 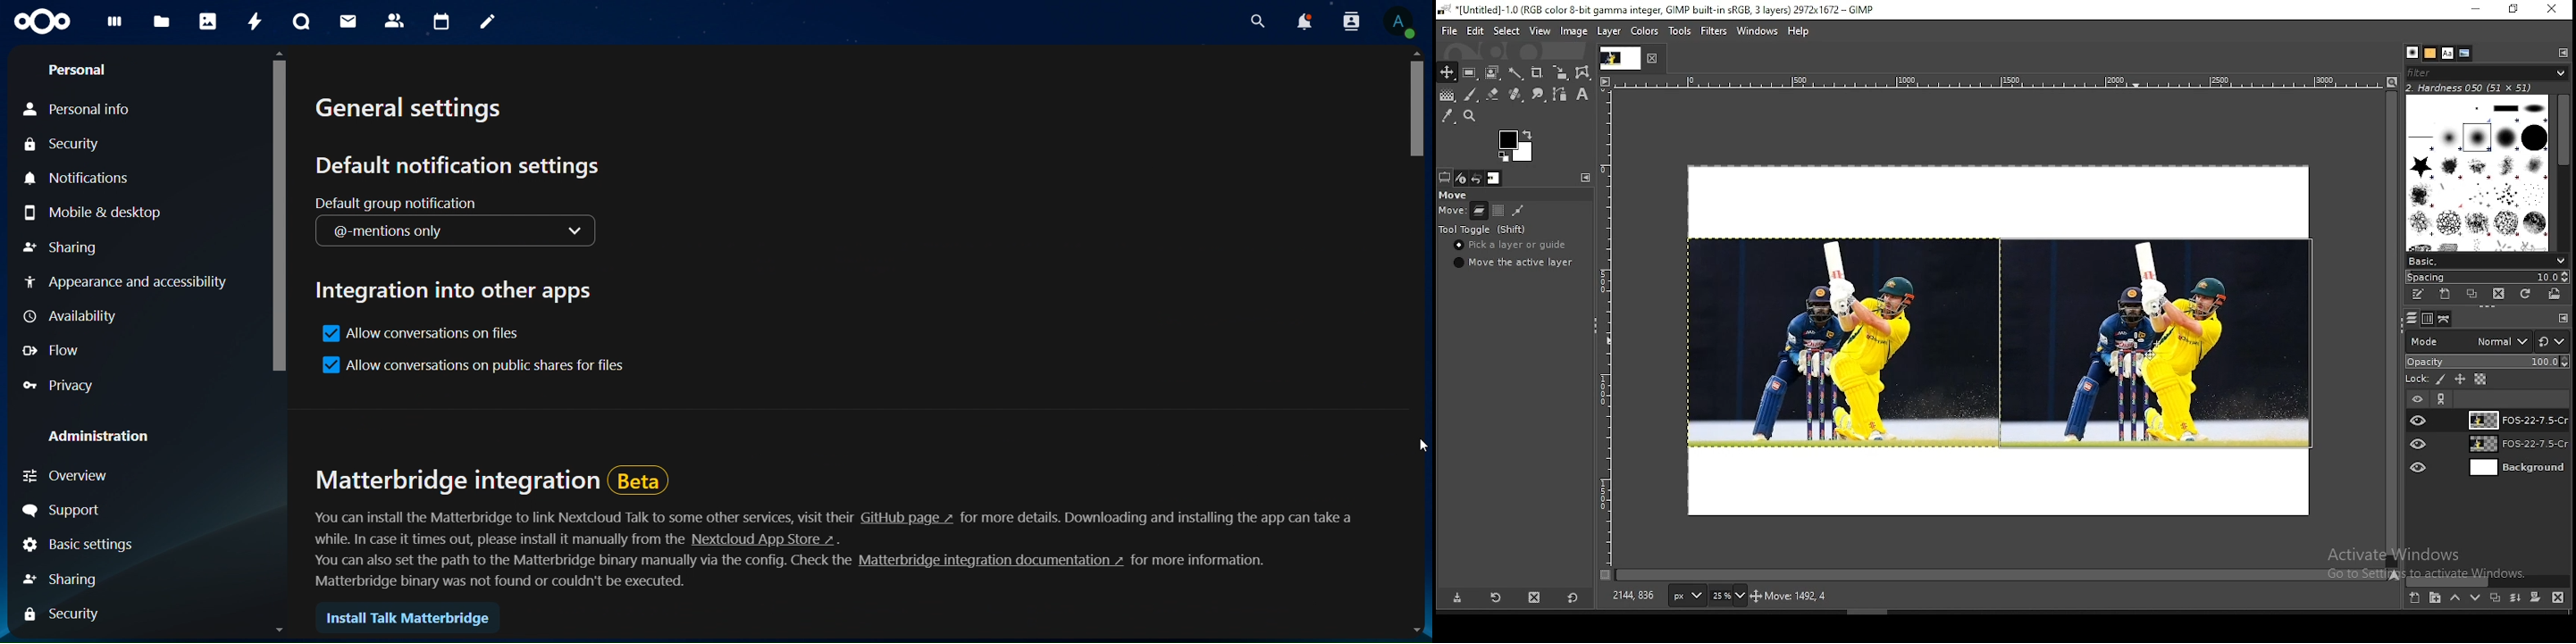 What do you see at coordinates (81, 108) in the screenshot?
I see `personal info` at bounding box center [81, 108].